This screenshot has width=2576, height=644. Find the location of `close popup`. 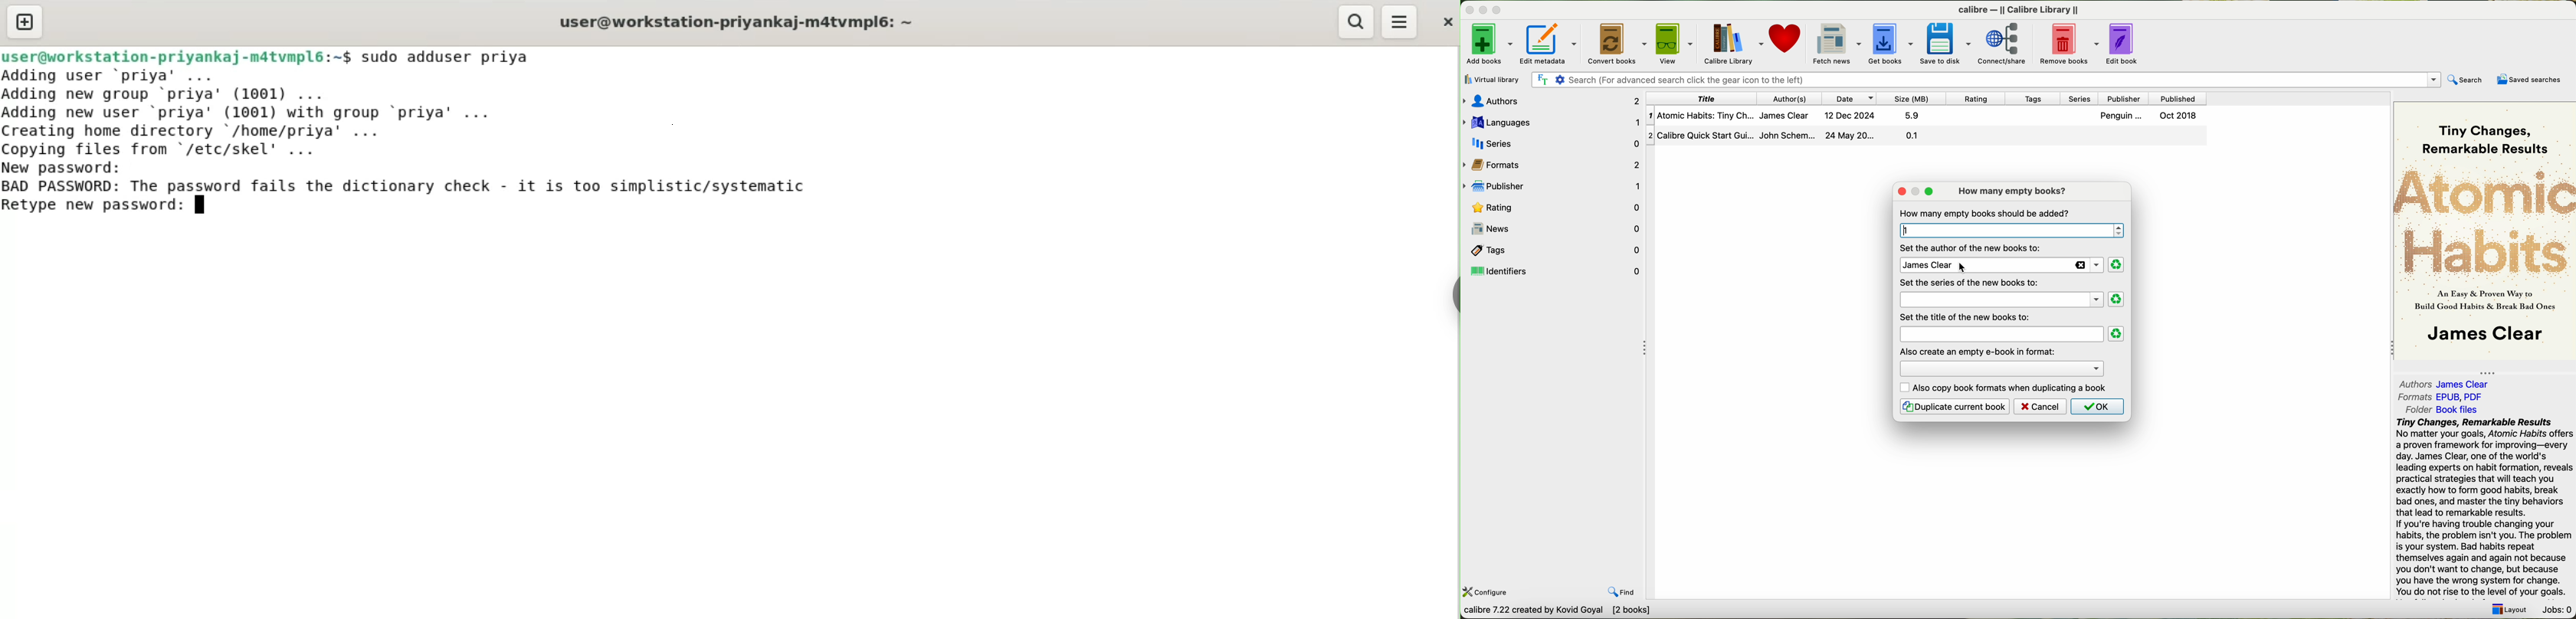

close popup is located at coordinates (1901, 190).